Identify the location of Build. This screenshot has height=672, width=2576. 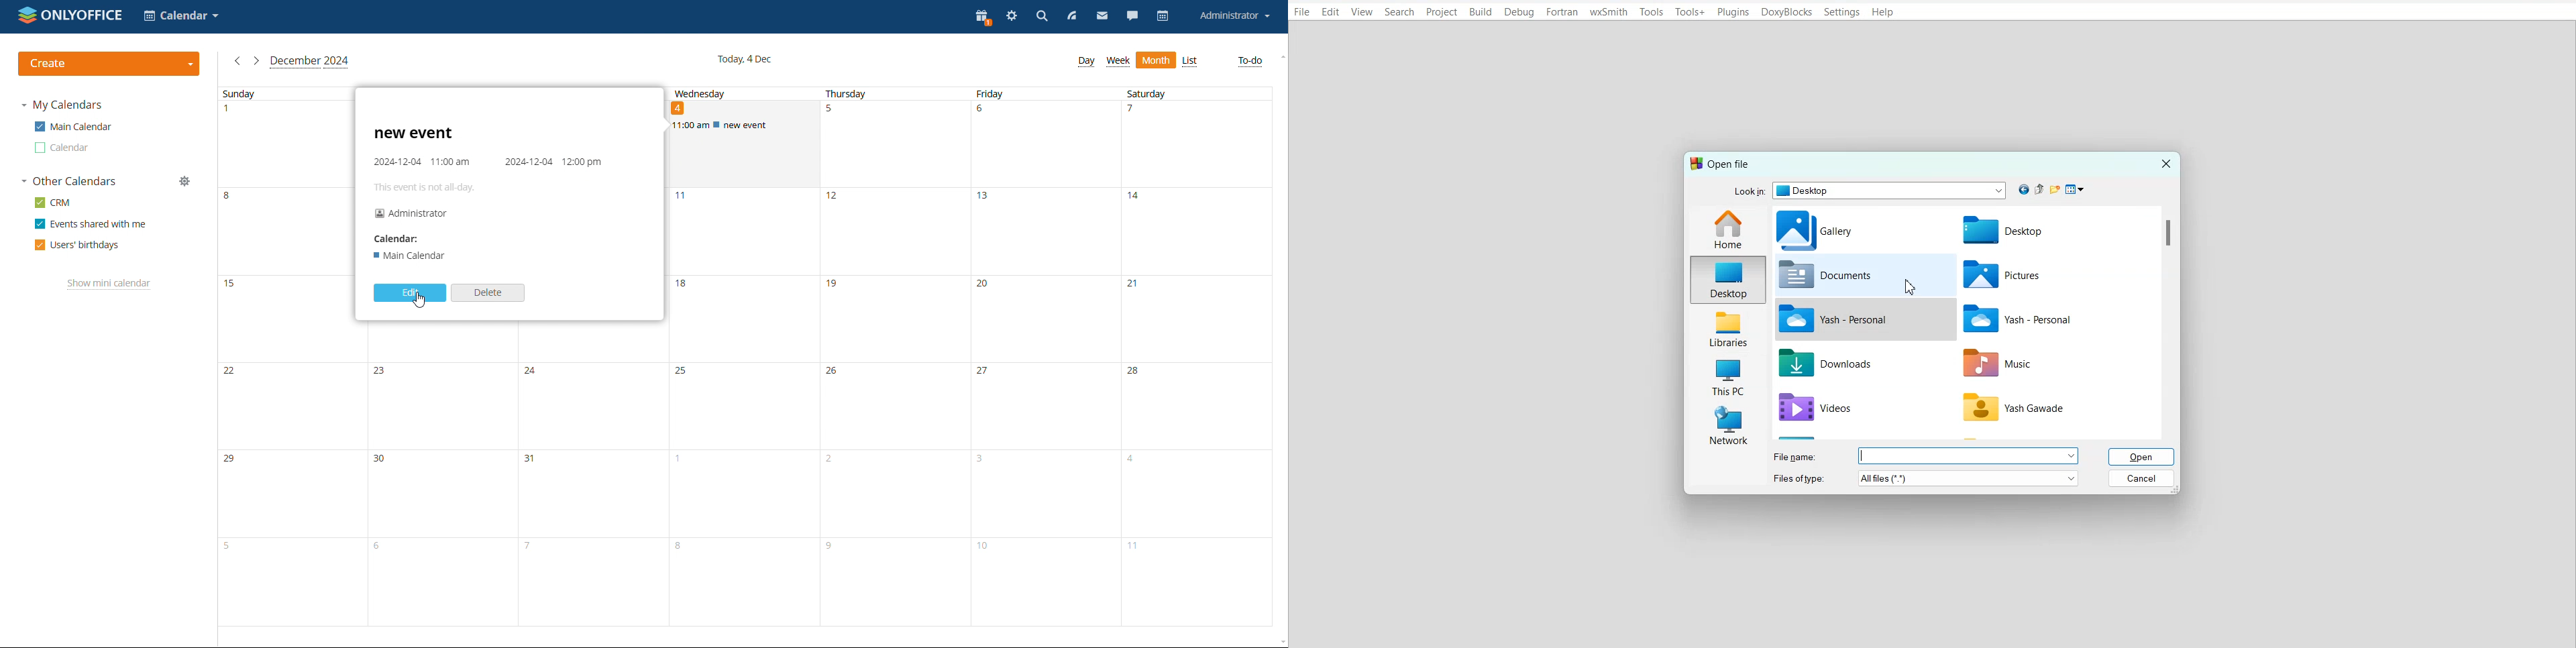
(1481, 13).